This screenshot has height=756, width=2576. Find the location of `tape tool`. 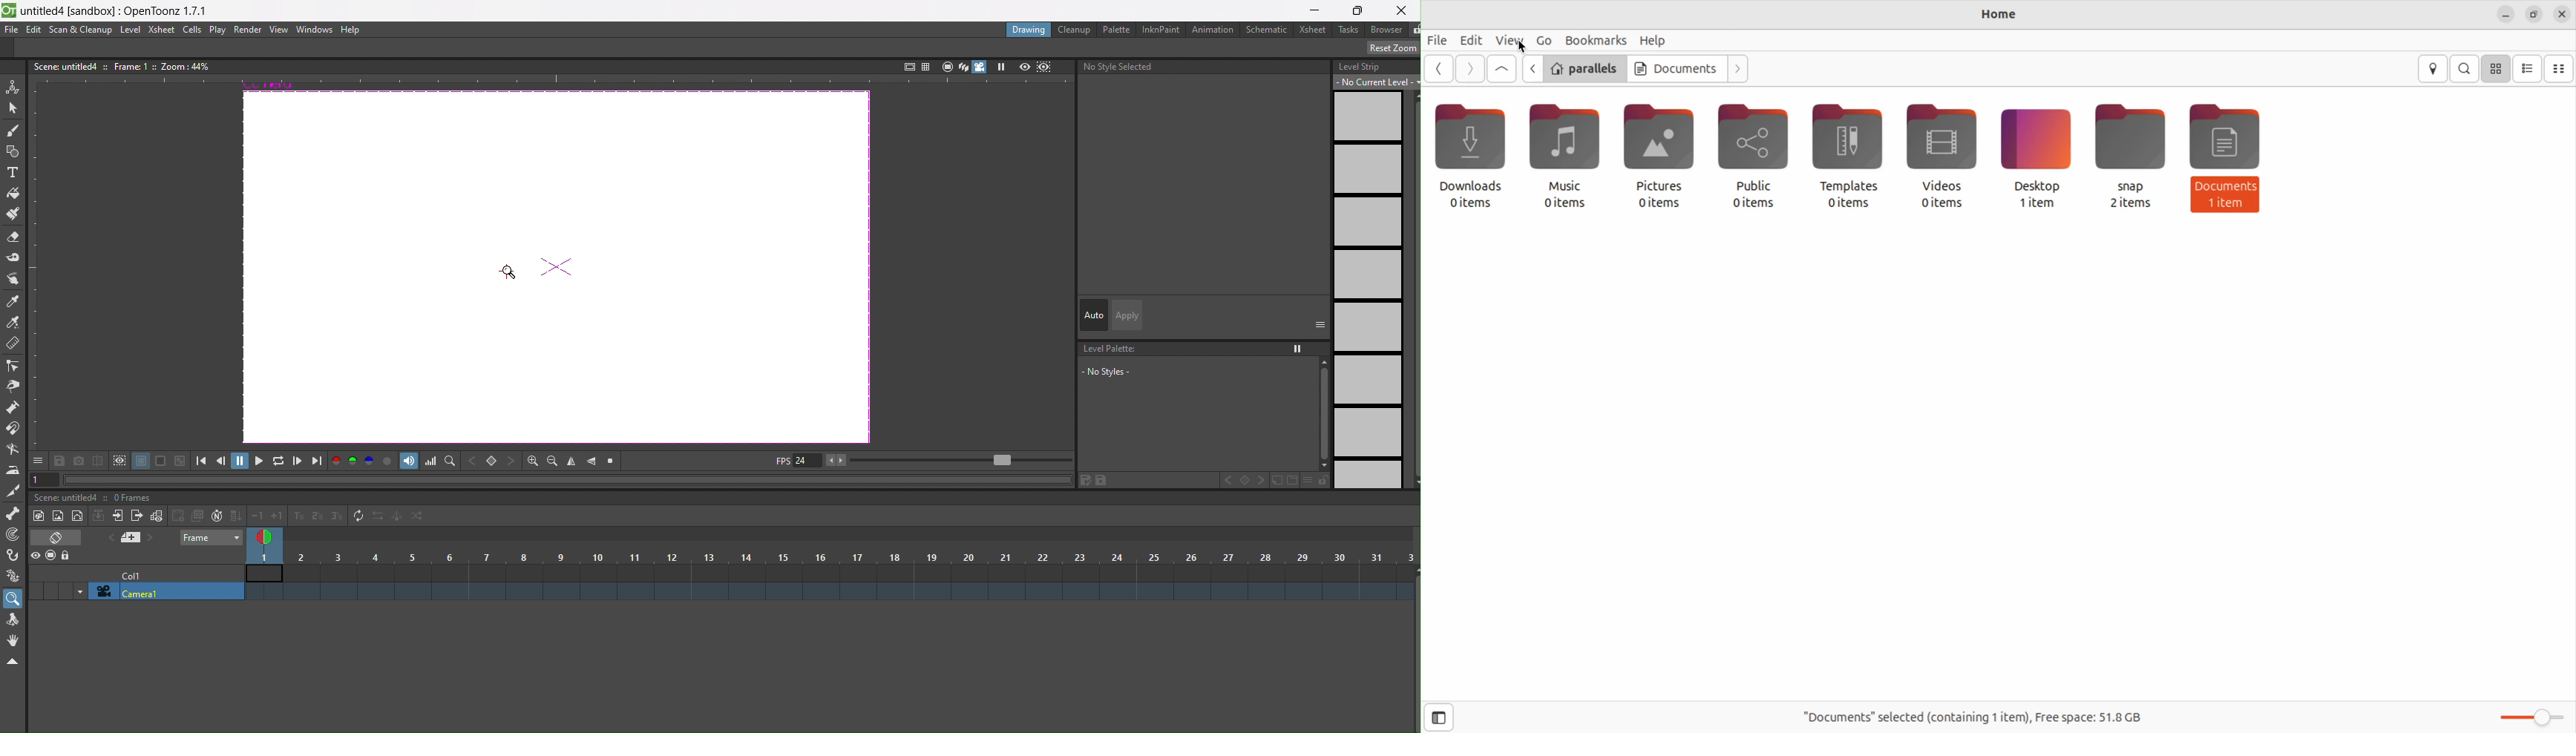

tape tool is located at coordinates (13, 259).